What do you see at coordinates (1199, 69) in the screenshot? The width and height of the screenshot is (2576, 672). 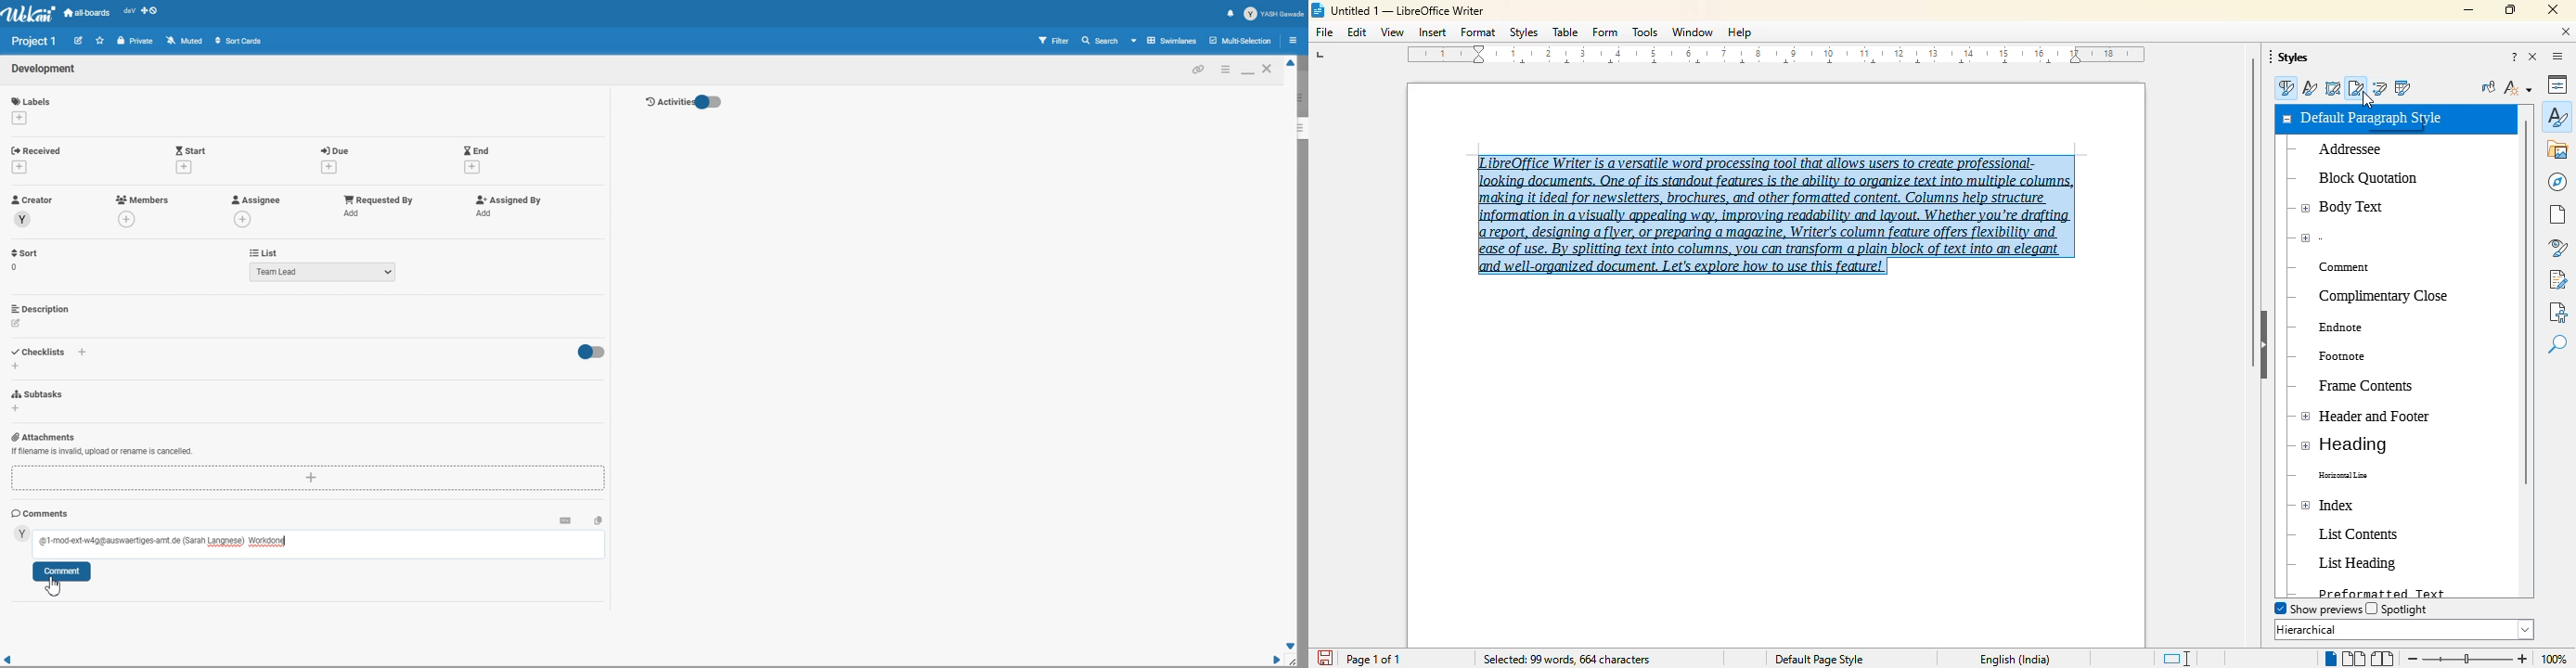 I see `Copy card link` at bounding box center [1199, 69].